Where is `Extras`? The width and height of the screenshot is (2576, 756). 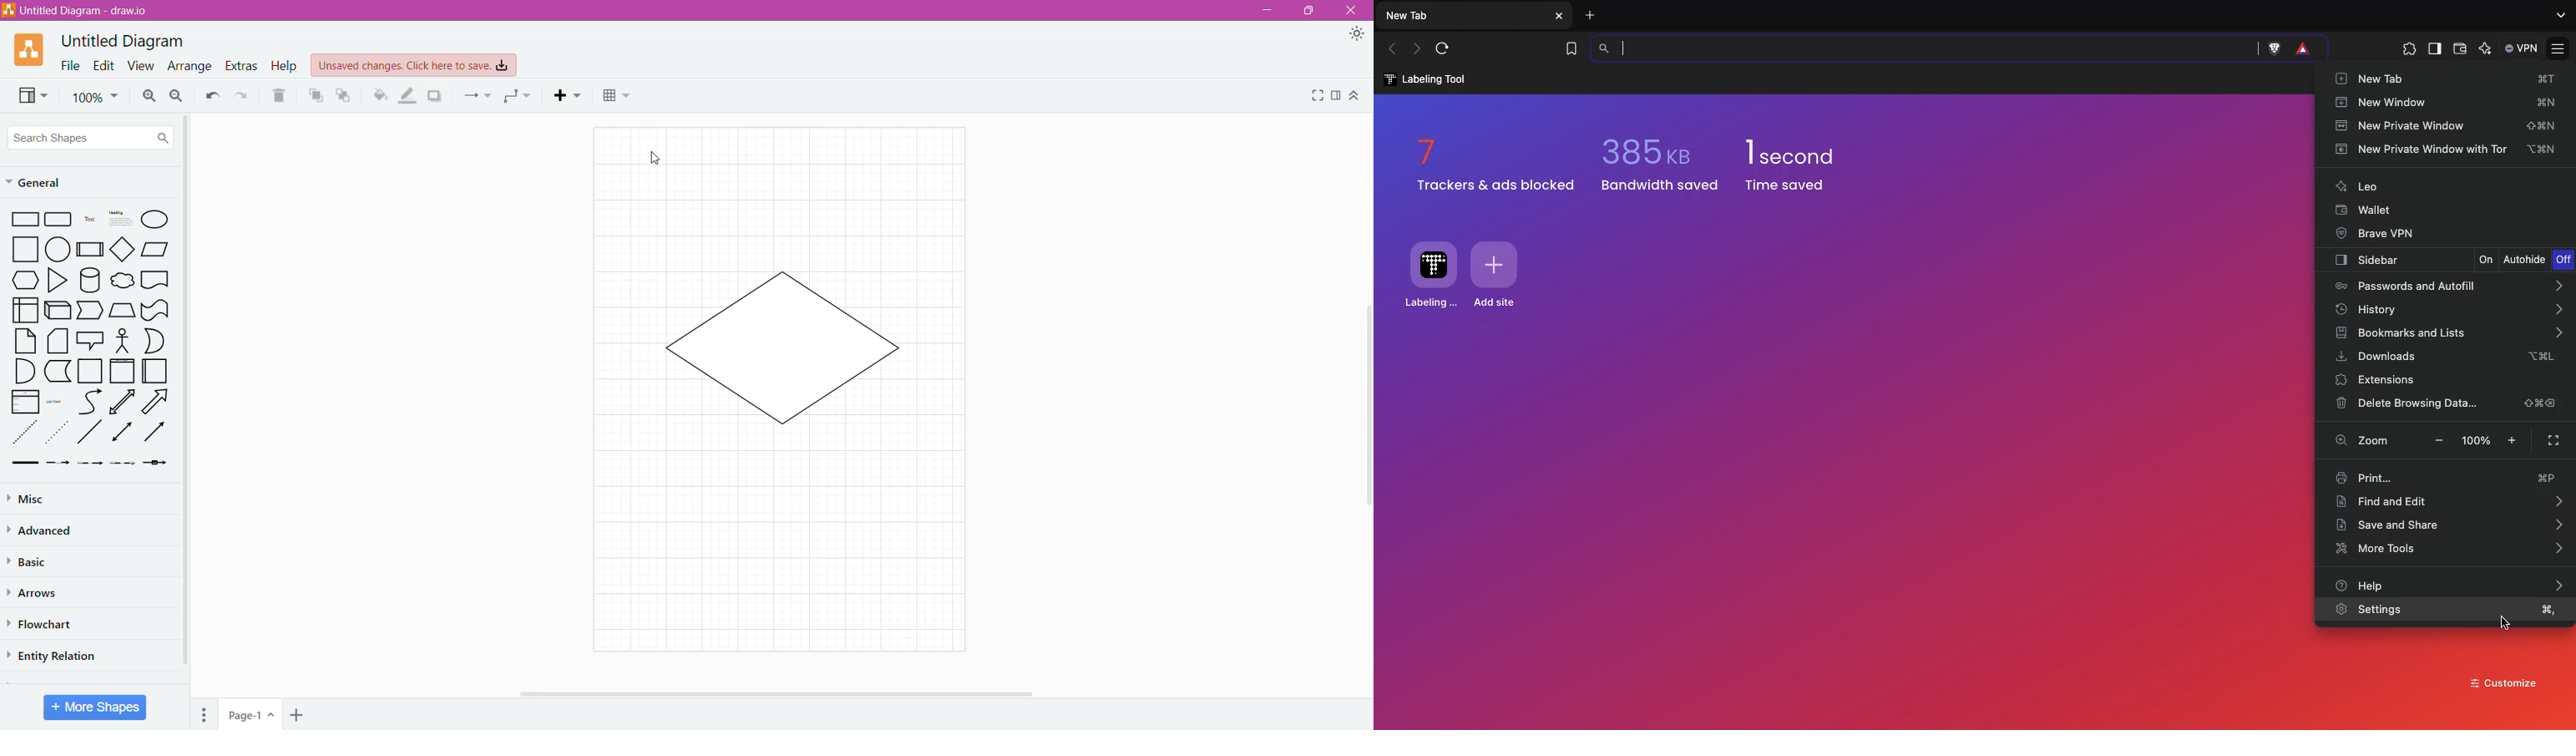
Extras is located at coordinates (241, 65).